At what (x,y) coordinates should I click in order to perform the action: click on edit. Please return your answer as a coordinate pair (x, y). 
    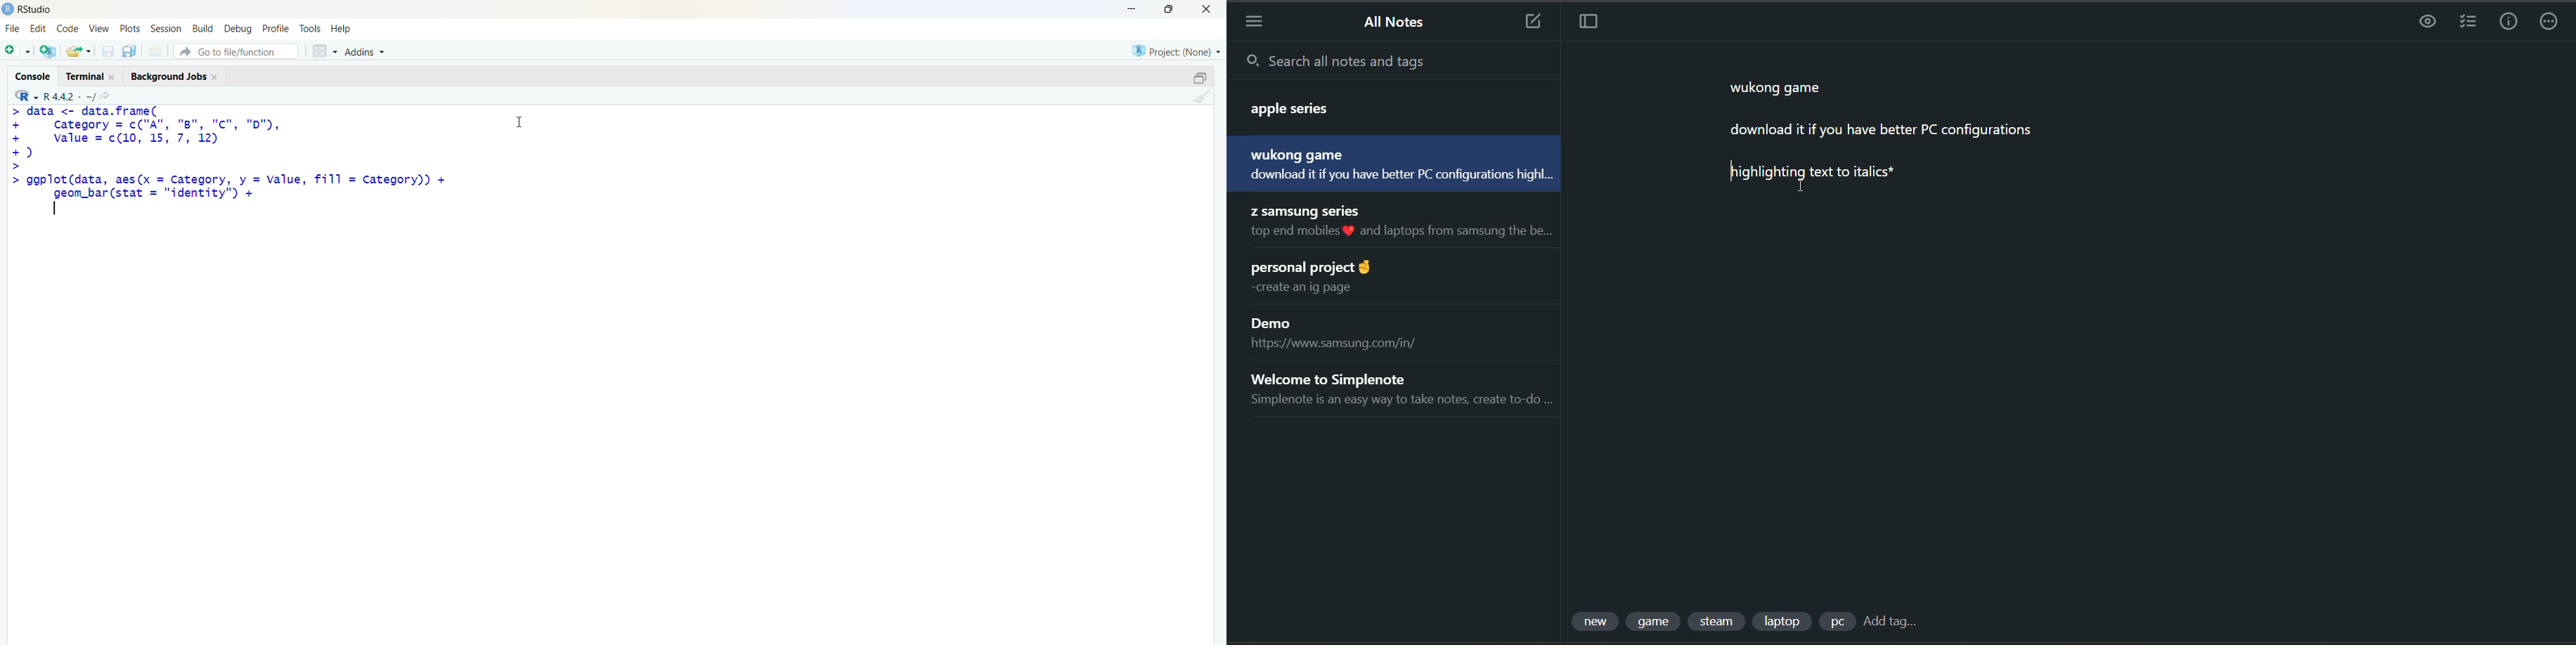
    Looking at the image, I should click on (38, 29).